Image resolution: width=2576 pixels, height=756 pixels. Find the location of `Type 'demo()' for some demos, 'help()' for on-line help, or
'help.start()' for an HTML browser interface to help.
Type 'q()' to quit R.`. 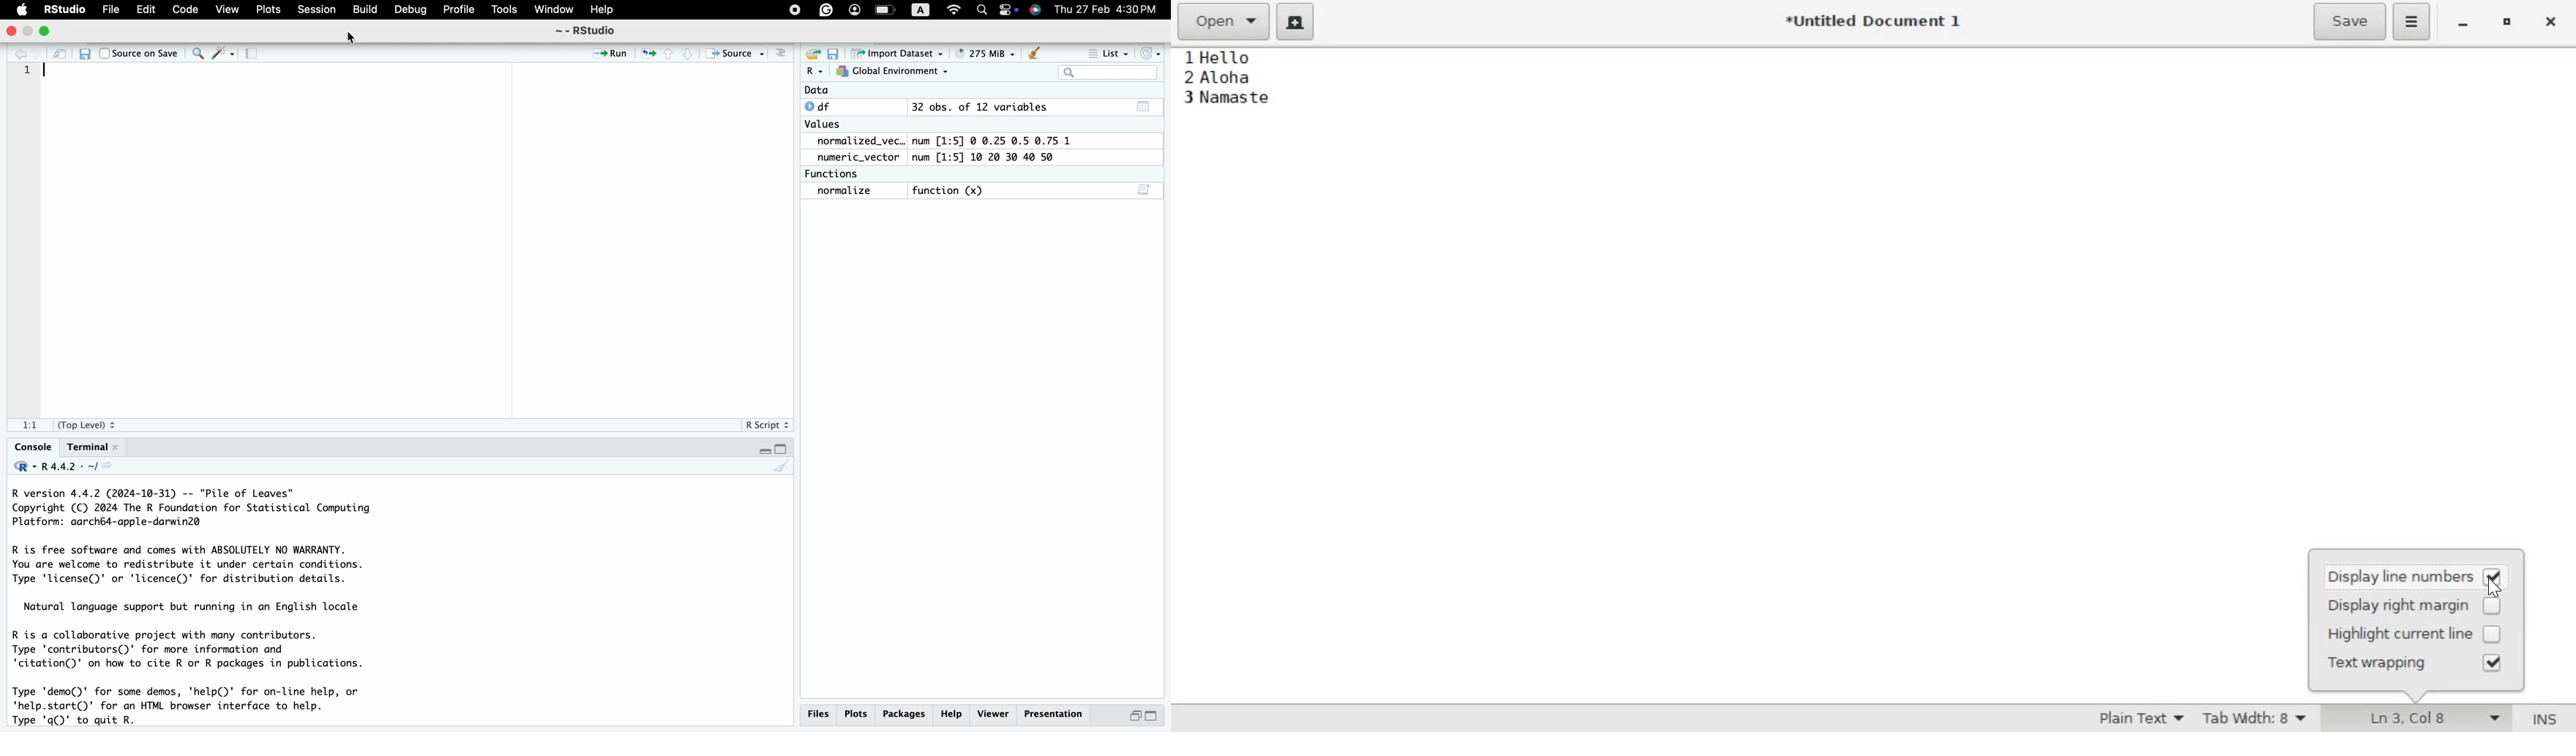

Type 'demo()' for some demos, 'help()' for on-line help, or
'help.start()' for an HTML browser interface to help.
Type 'q()' to quit R. is located at coordinates (202, 706).